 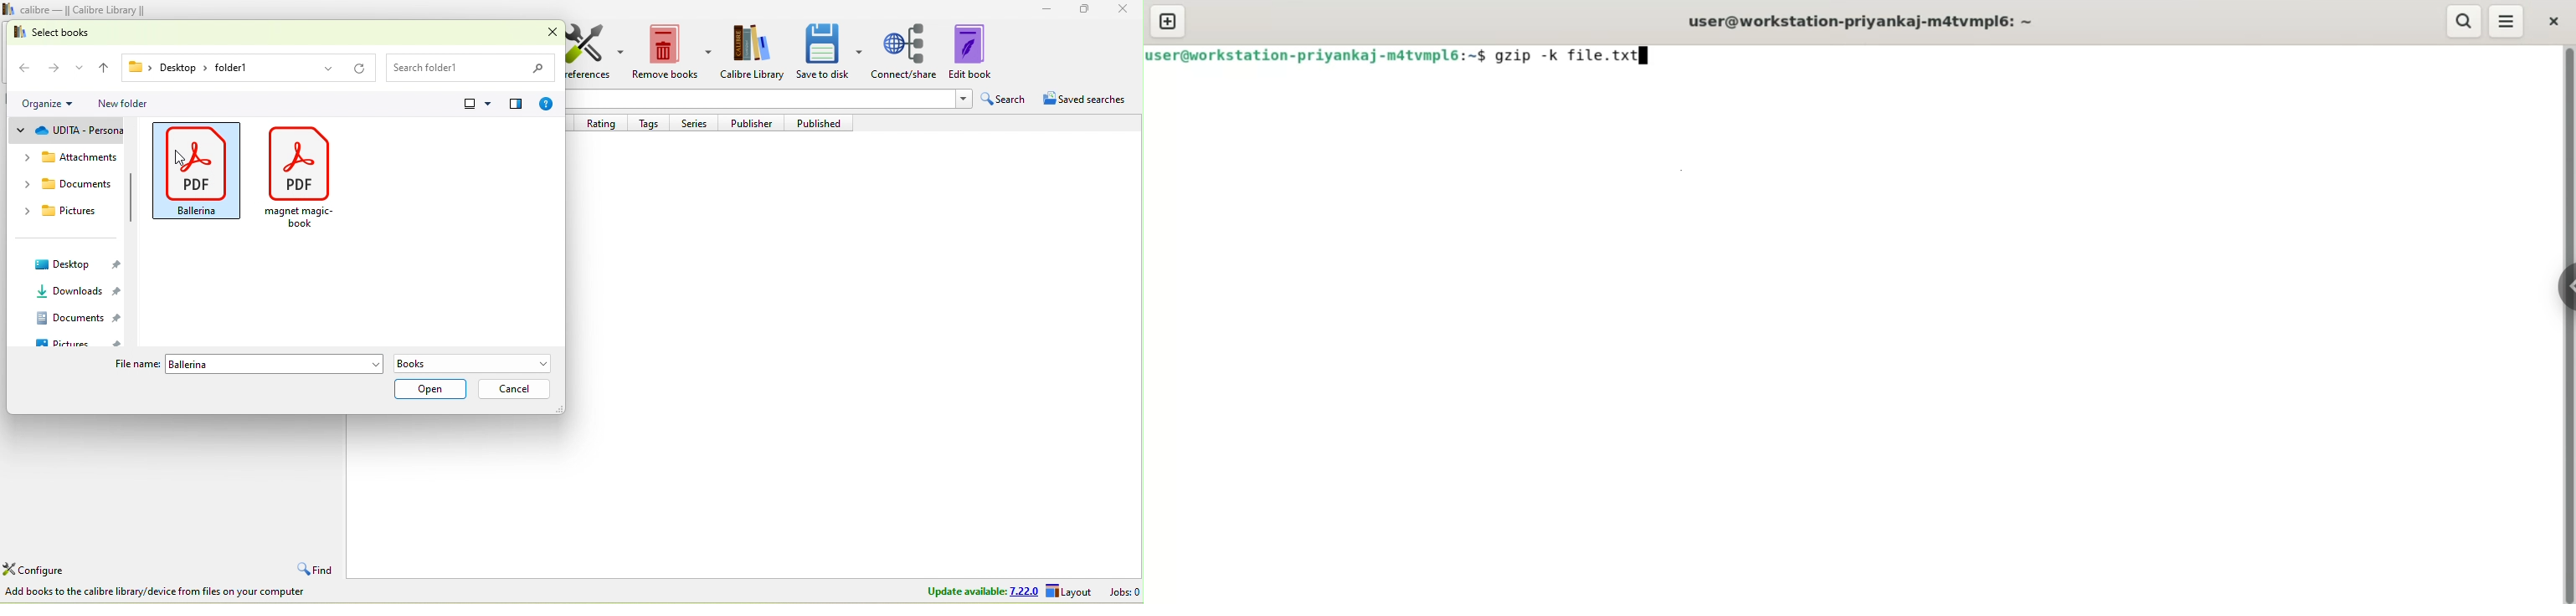 I want to click on edit book, so click(x=974, y=53).